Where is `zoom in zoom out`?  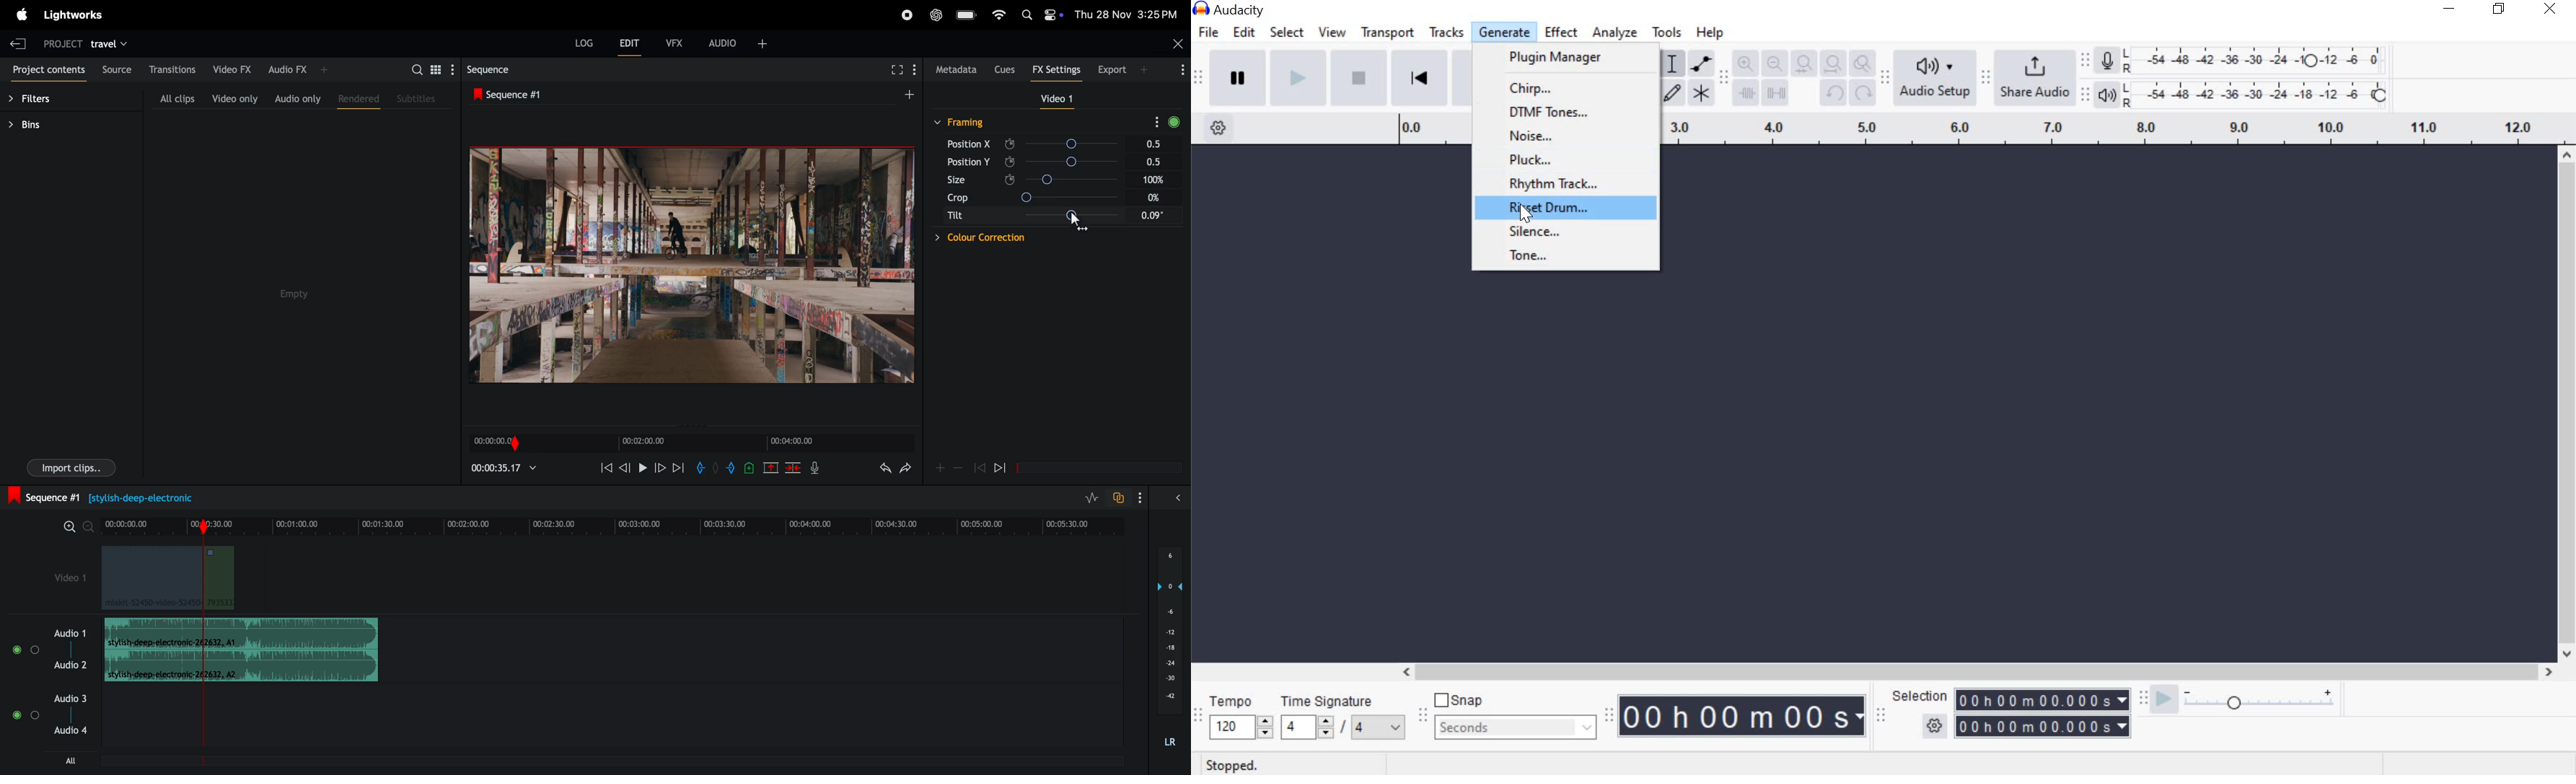 zoom in zoom out is located at coordinates (78, 527).